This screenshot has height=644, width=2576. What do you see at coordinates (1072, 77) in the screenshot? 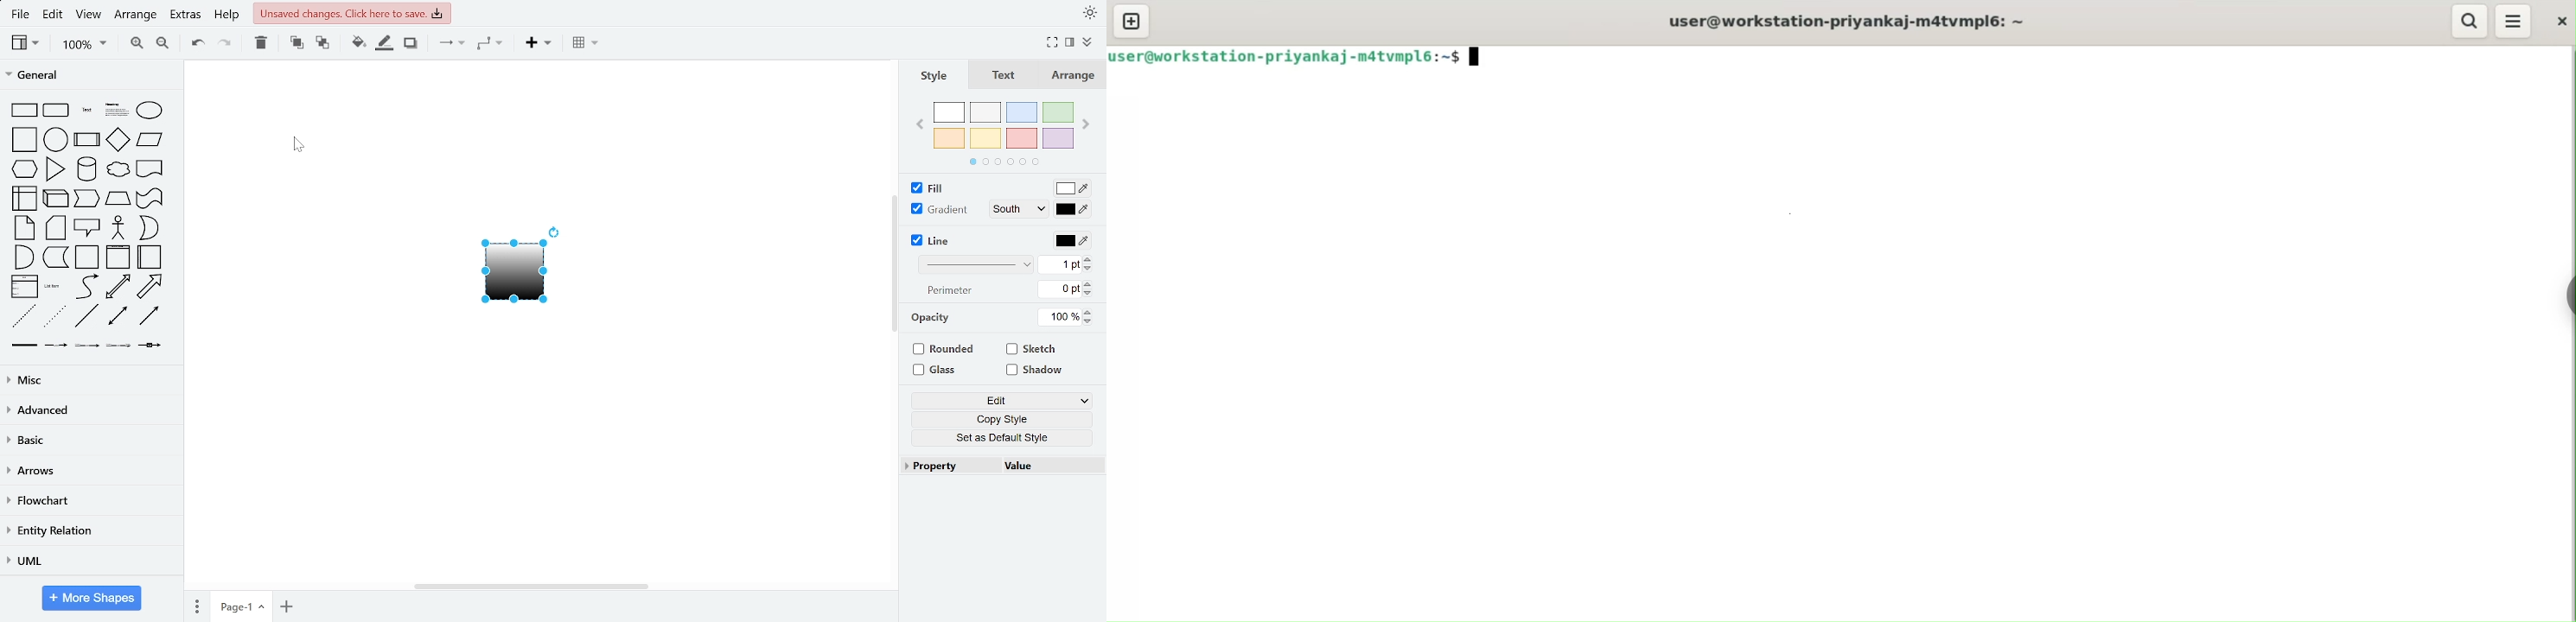
I see `arrange` at bounding box center [1072, 77].